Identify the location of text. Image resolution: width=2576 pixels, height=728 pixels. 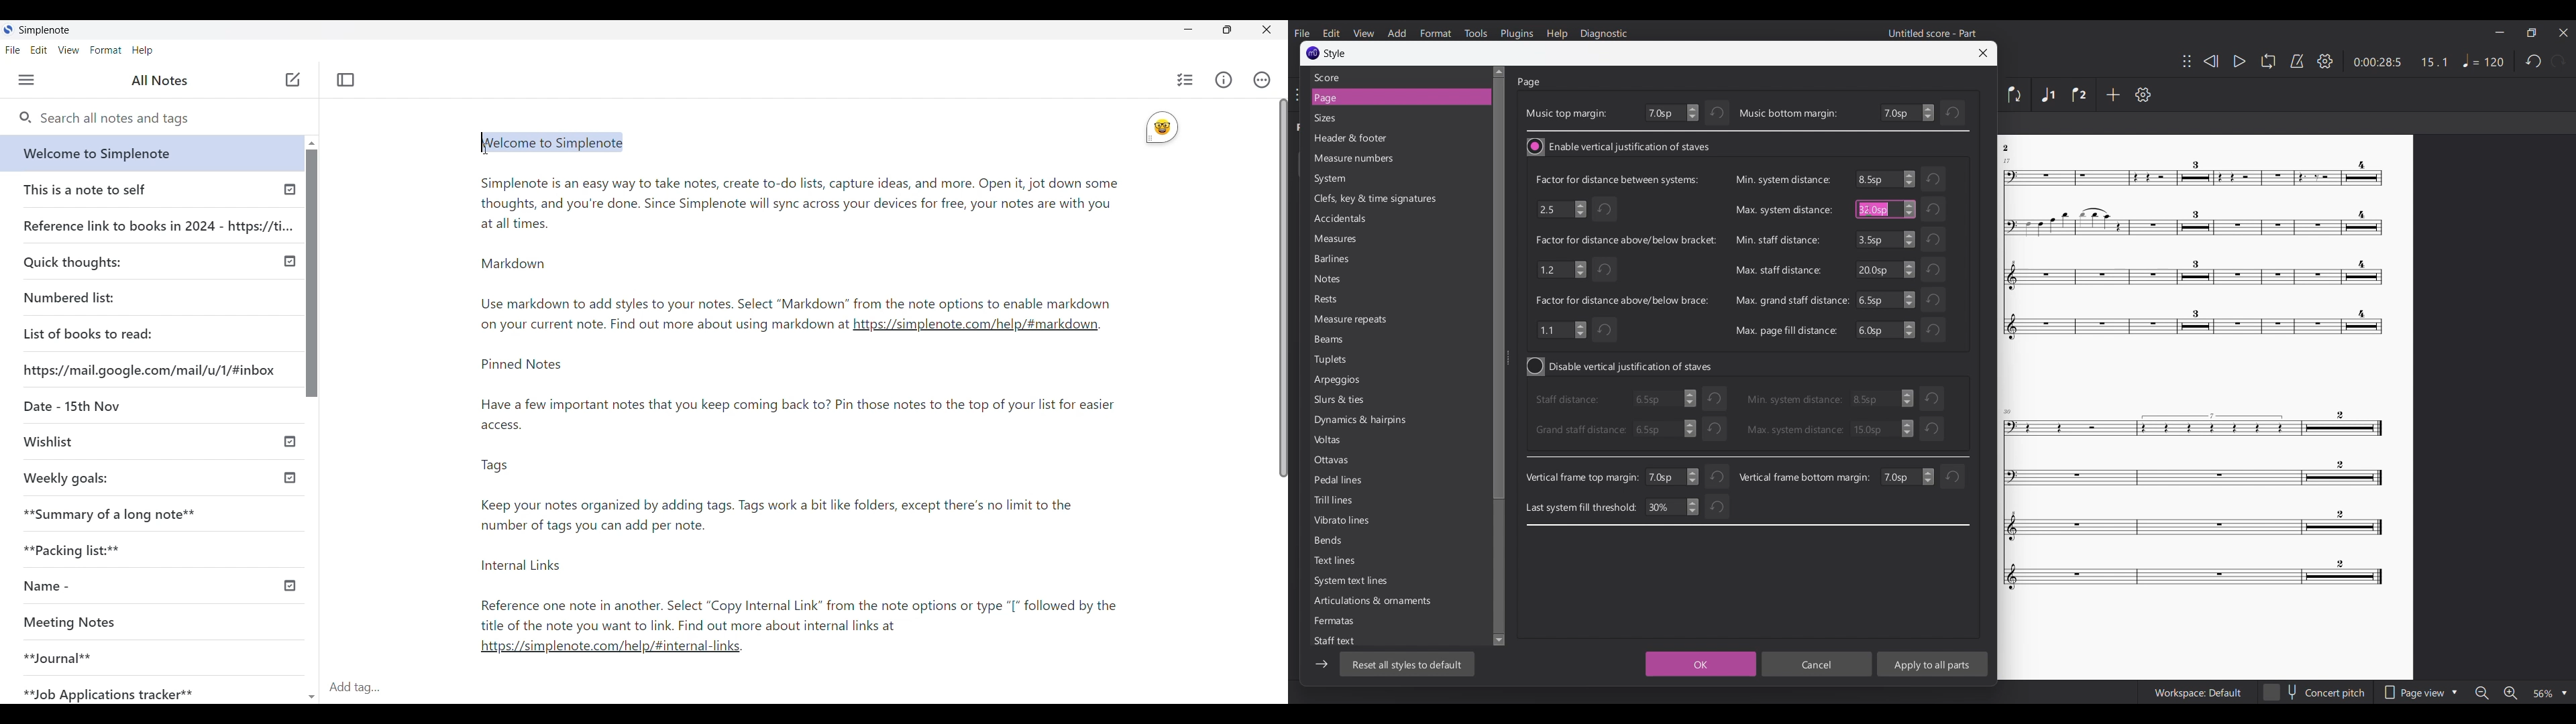
(812, 497).